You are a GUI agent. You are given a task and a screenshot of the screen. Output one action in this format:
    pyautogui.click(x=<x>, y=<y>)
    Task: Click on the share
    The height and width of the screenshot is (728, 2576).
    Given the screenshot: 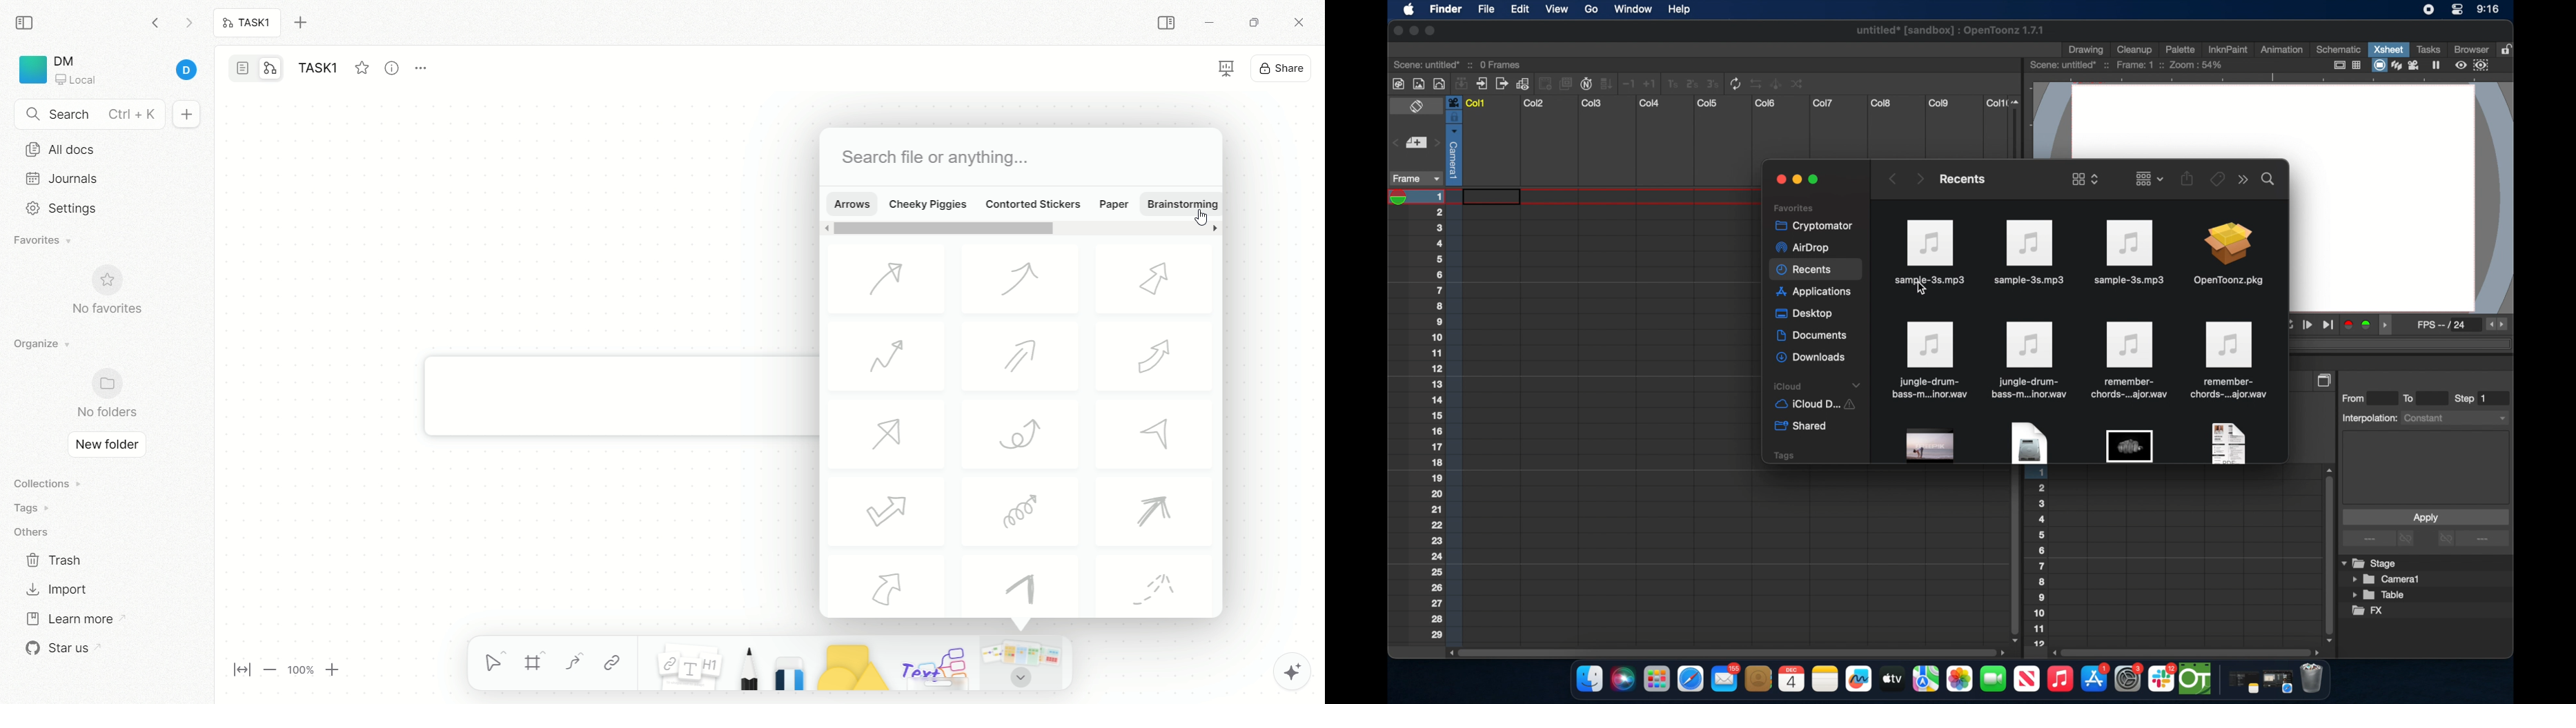 What is the action you would take?
    pyautogui.click(x=2188, y=178)
    